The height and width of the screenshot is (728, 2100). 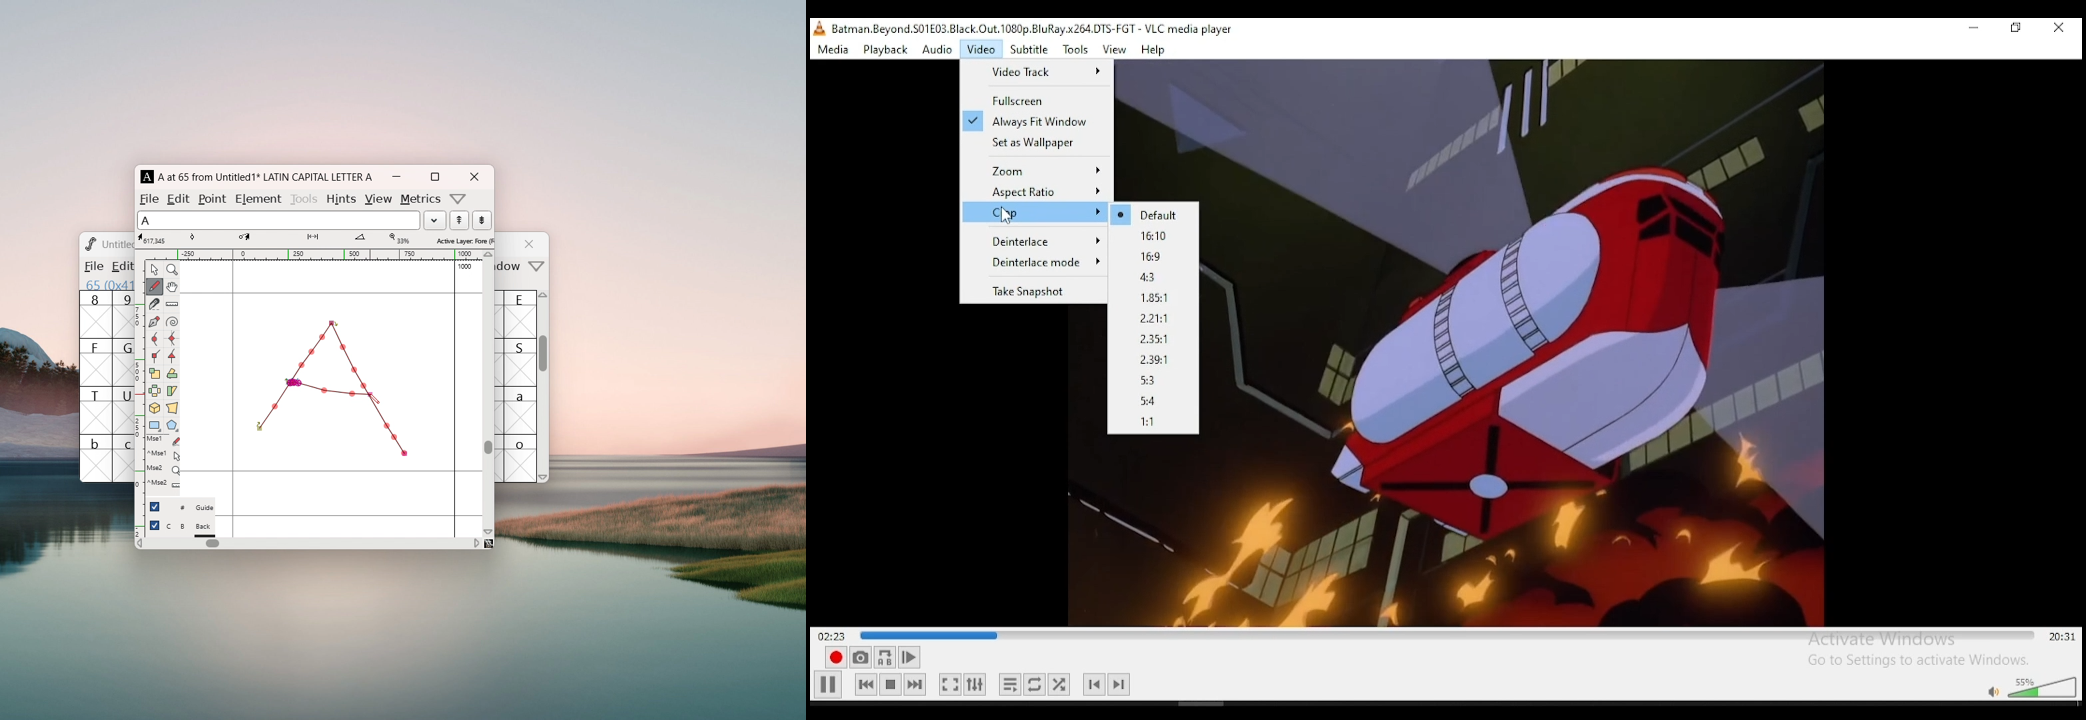 I want to click on Video Track, so click(x=1035, y=72).